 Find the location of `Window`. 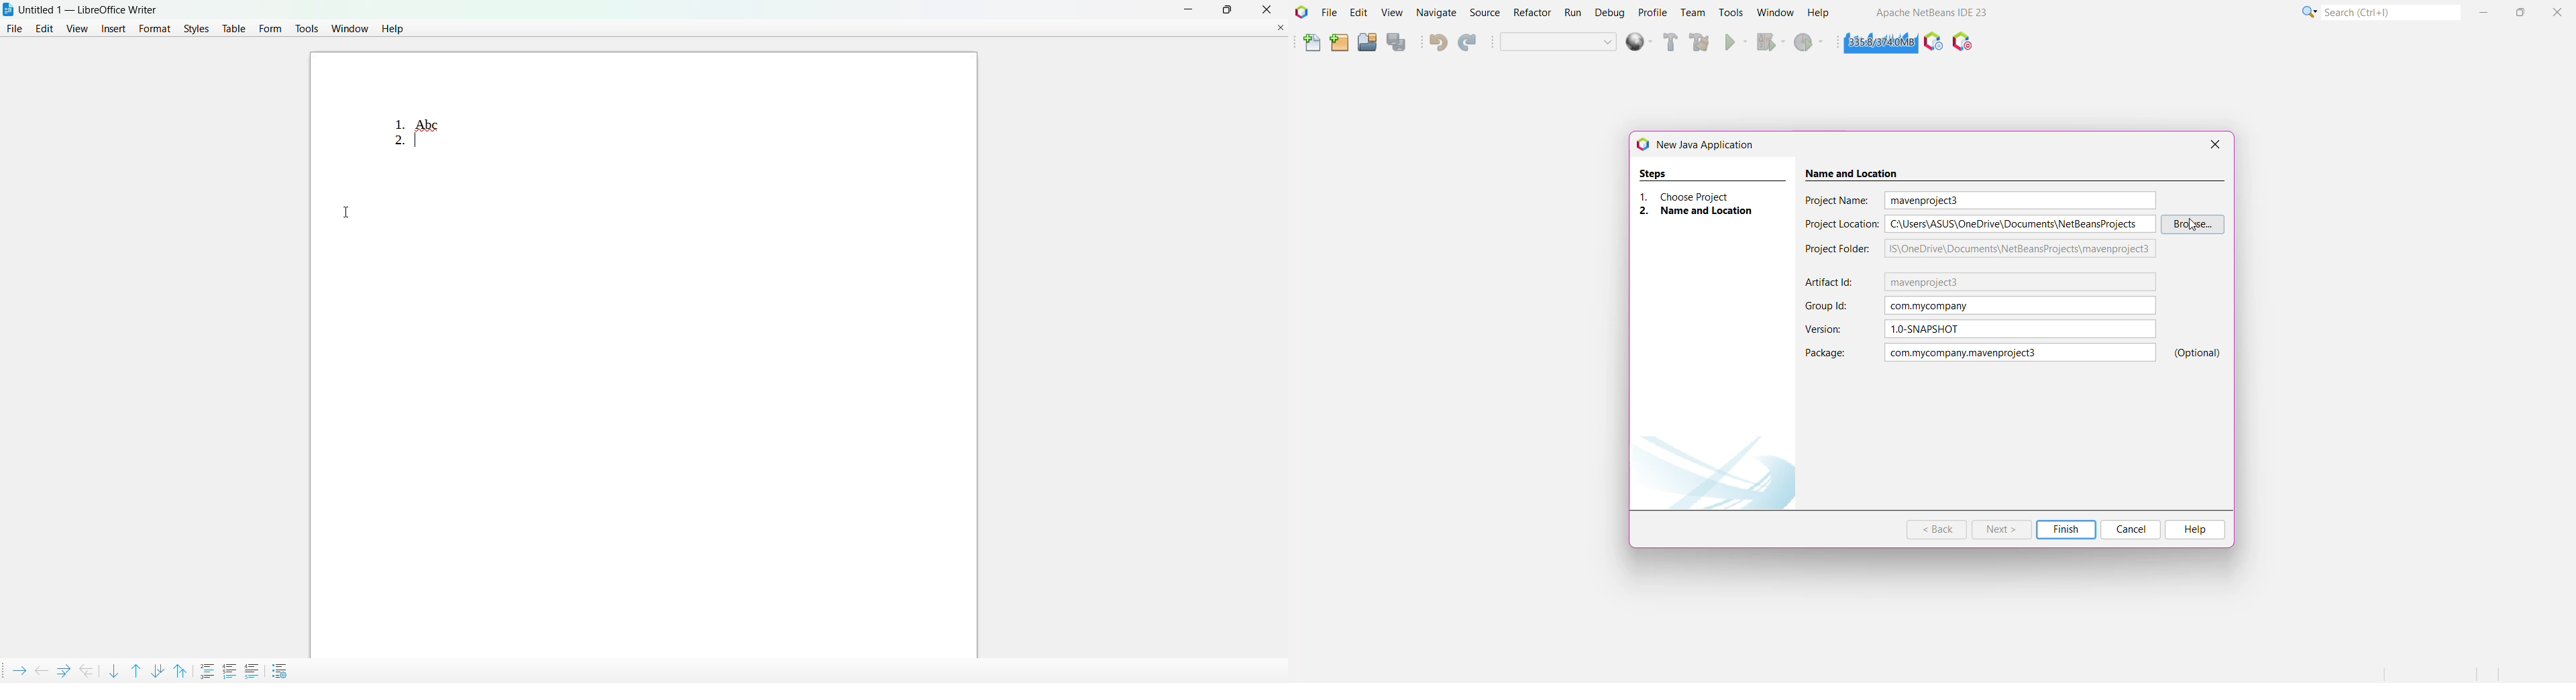

Window is located at coordinates (1773, 13).